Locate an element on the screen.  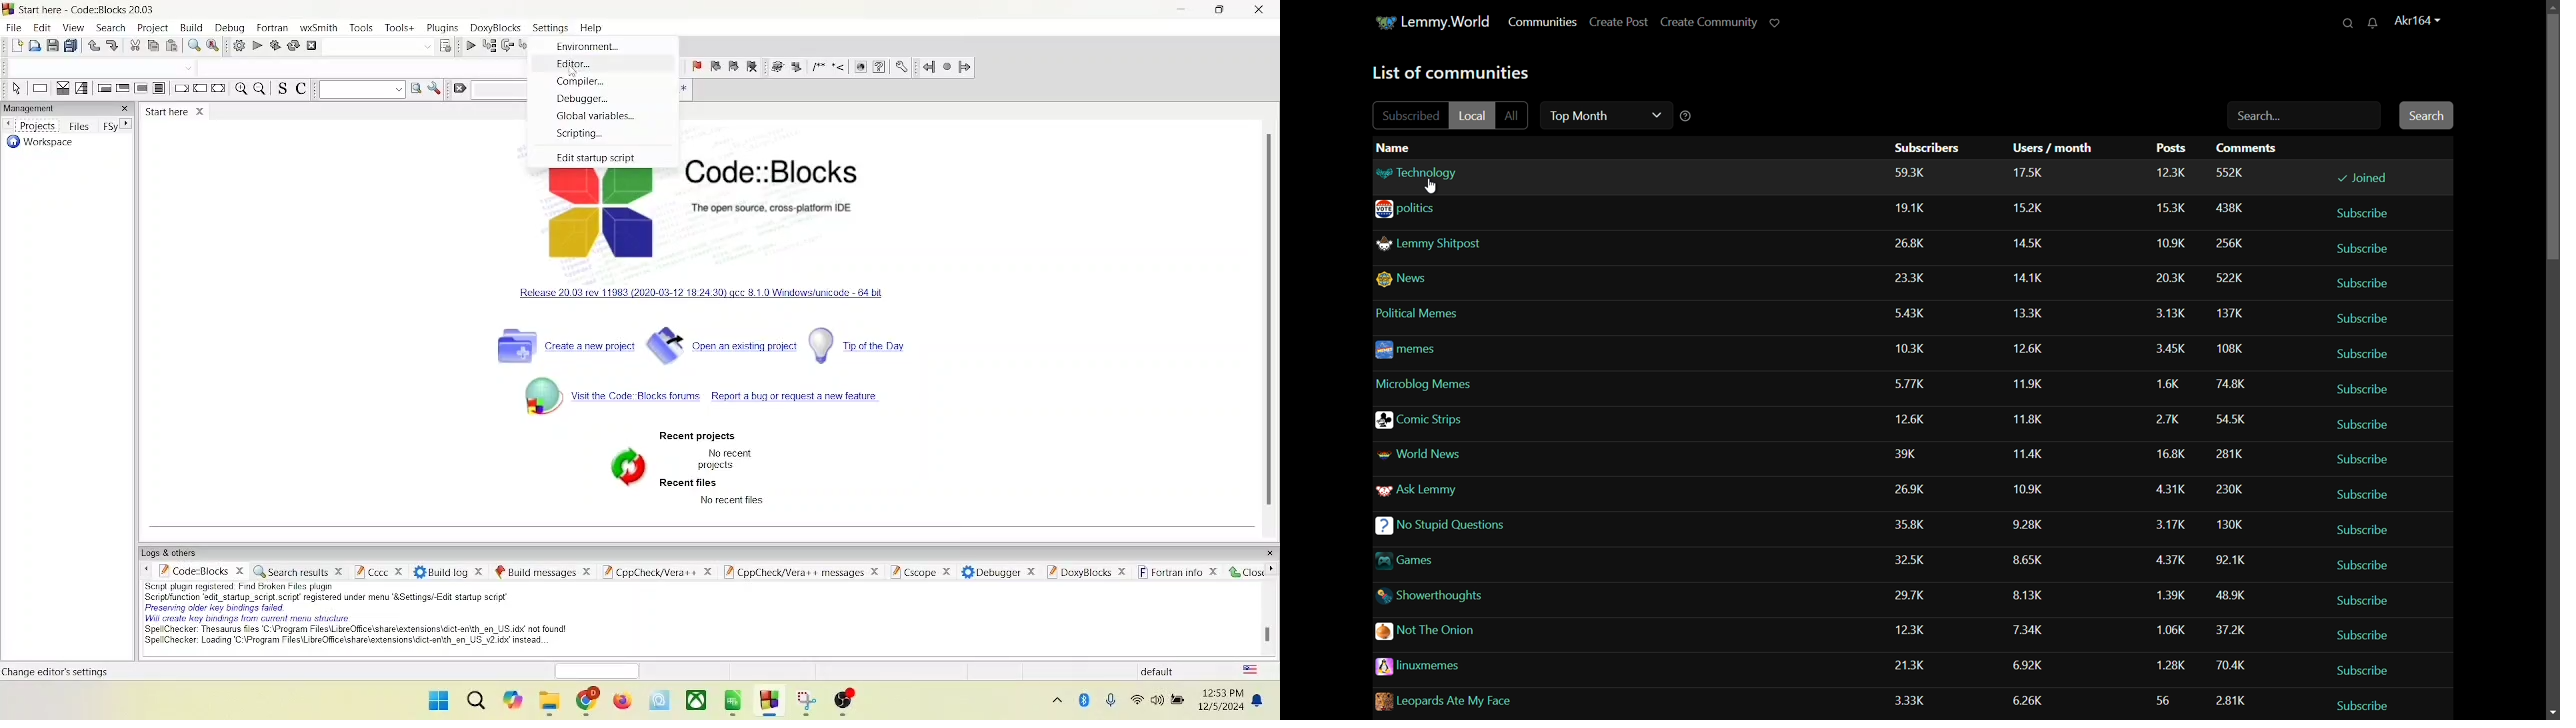
doxyblocks is located at coordinates (1089, 574).